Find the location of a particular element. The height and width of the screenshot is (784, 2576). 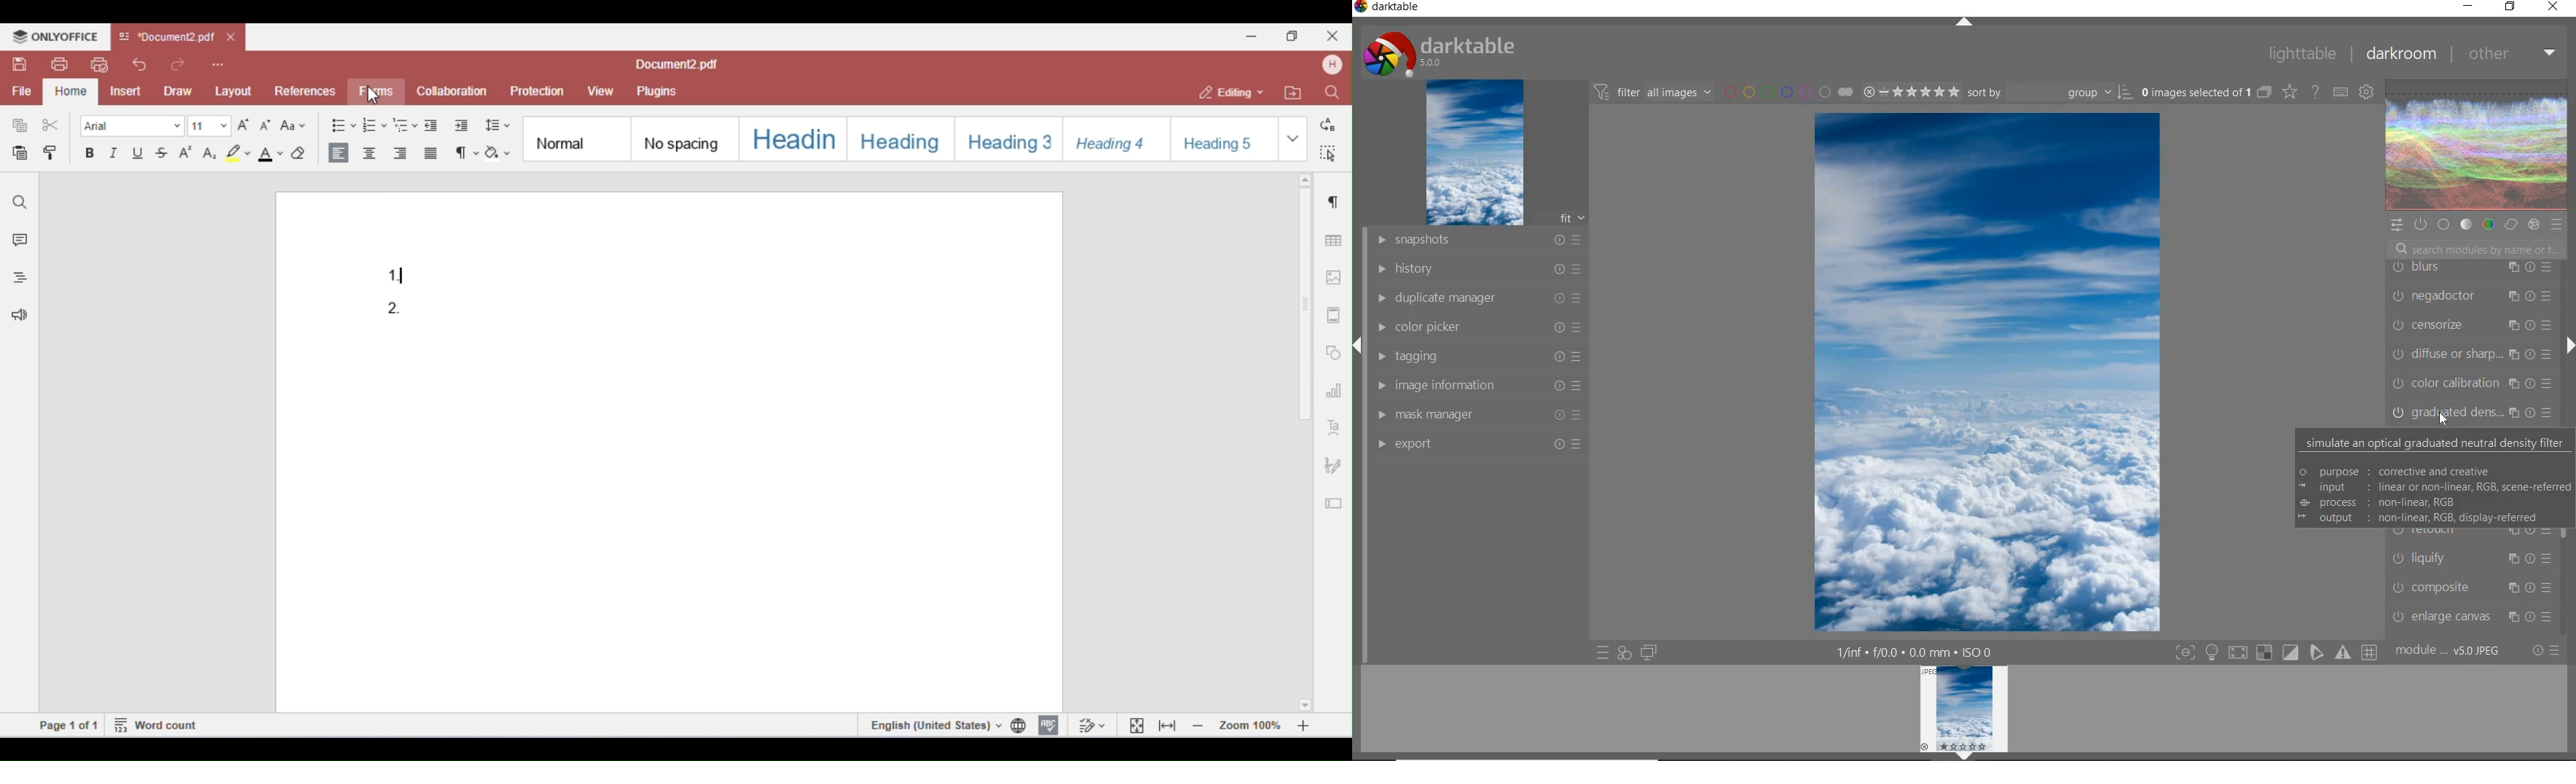

HISTORY is located at coordinates (1477, 268).